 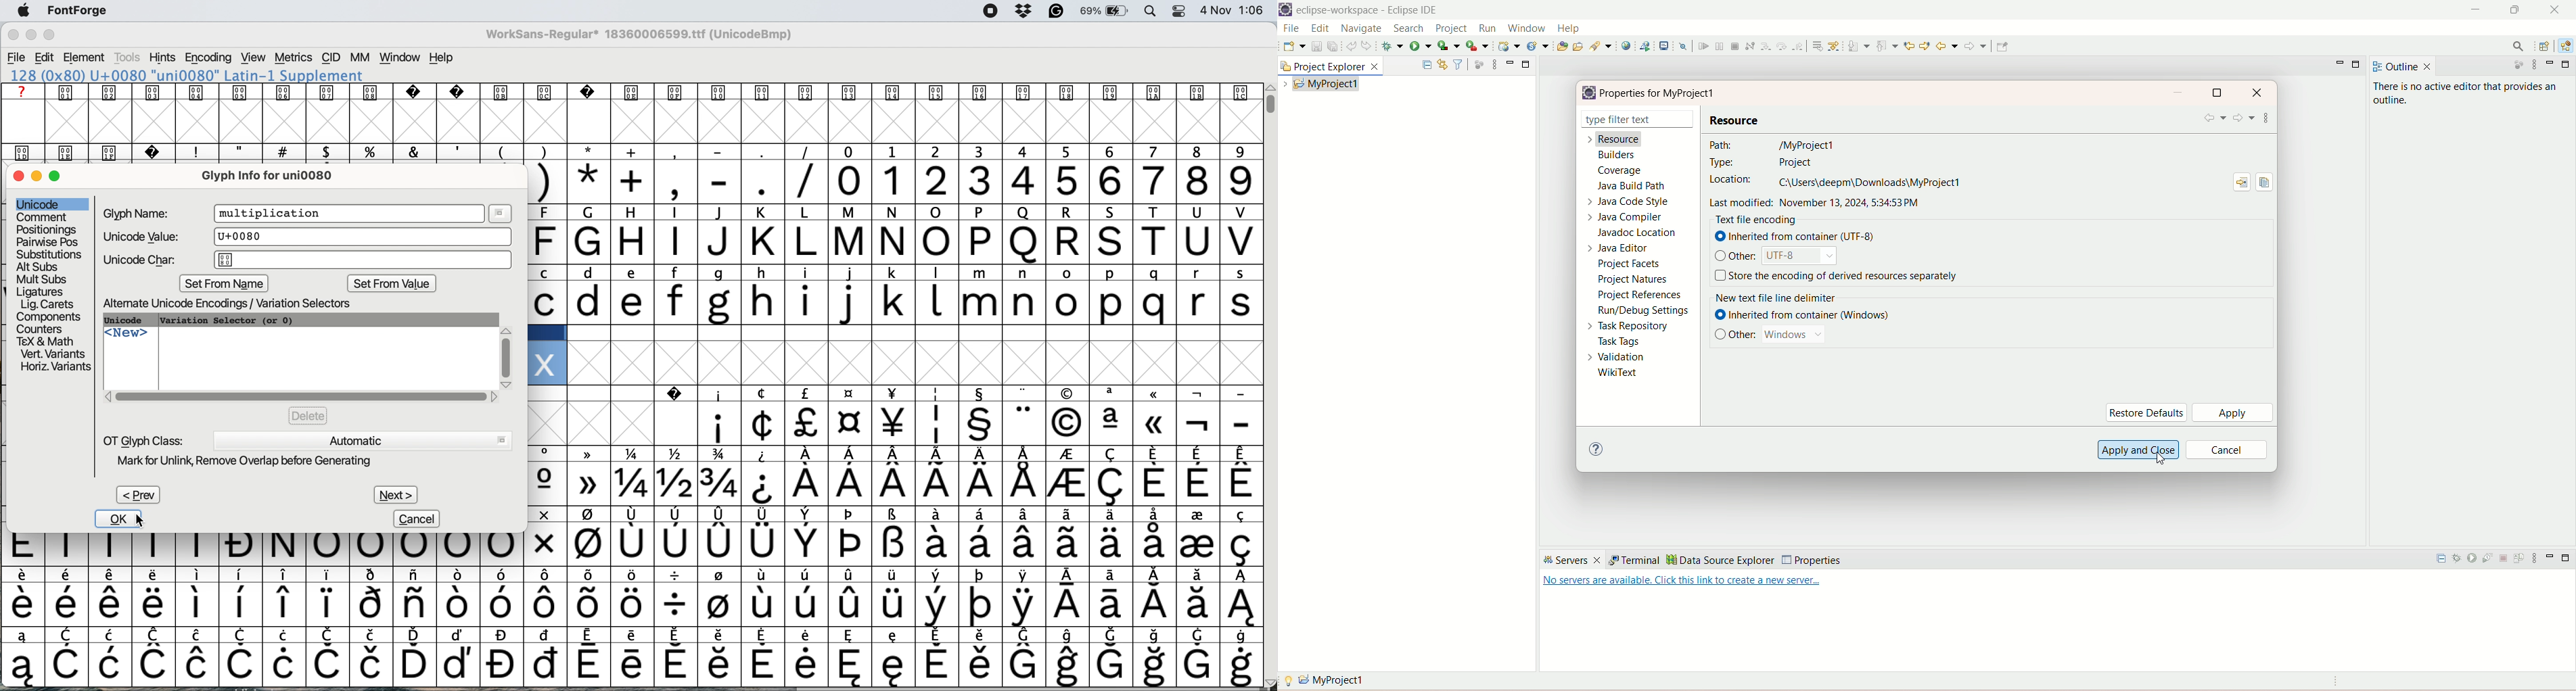 I want to click on grammarly, so click(x=1055, y=12).